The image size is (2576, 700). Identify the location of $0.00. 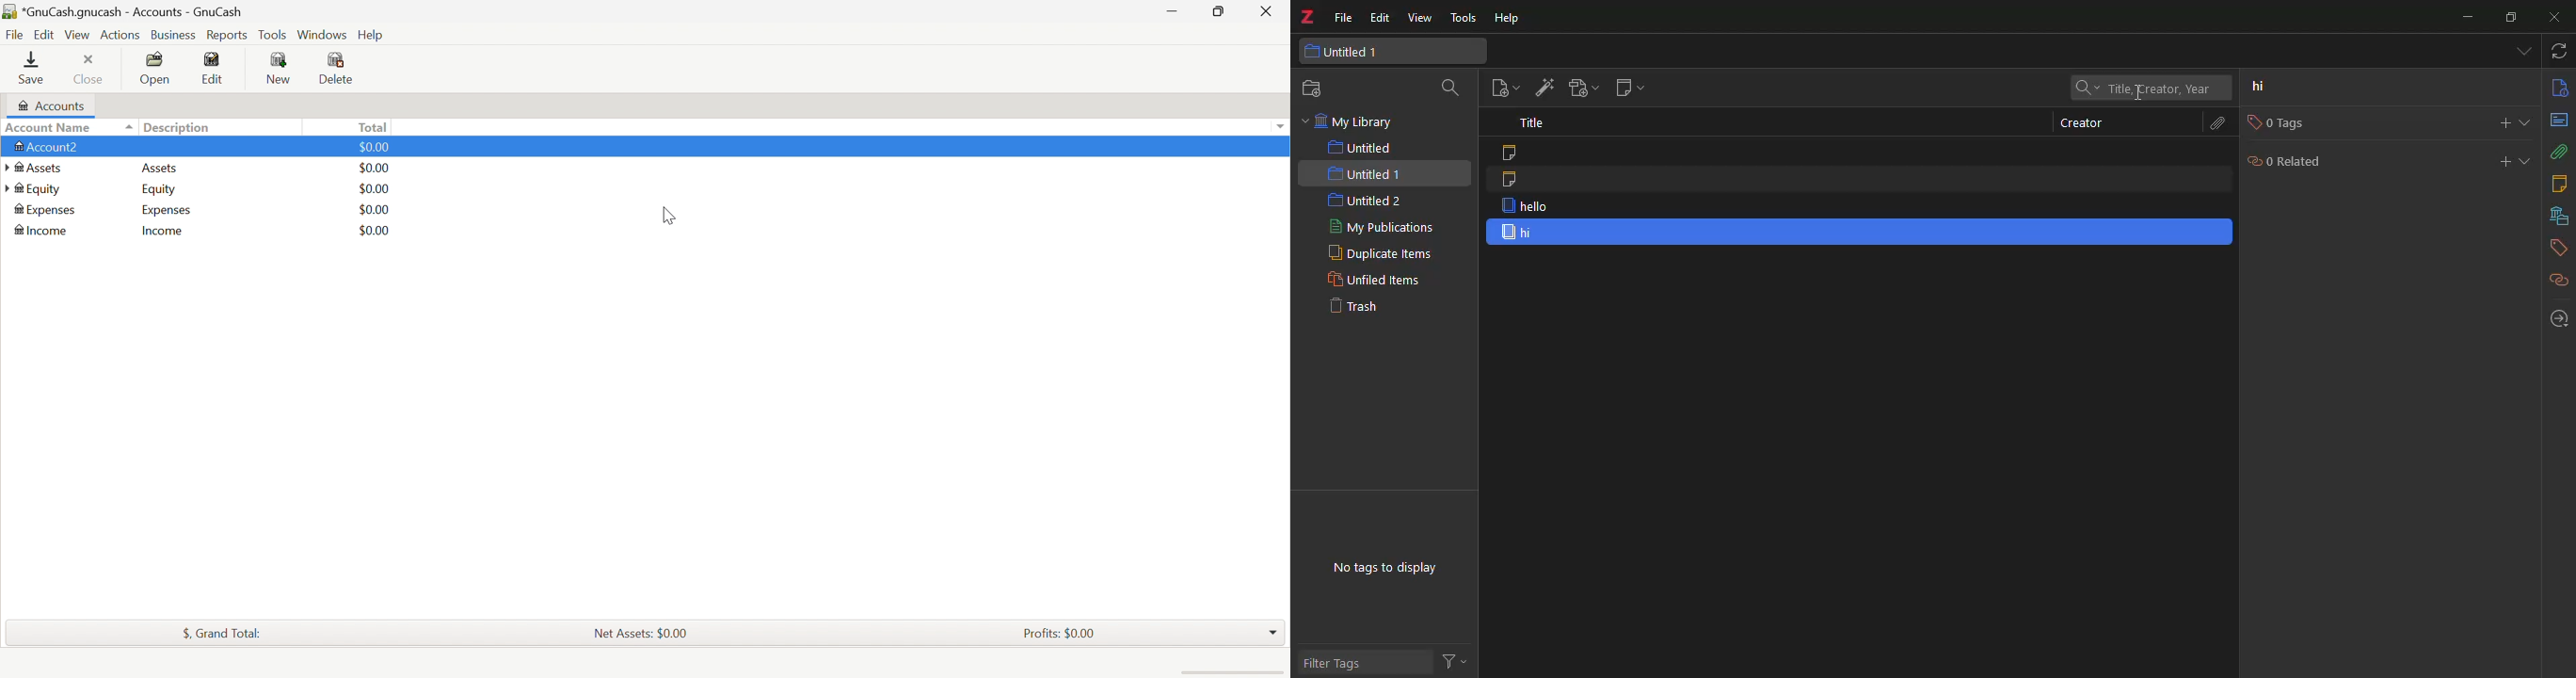
(374, 146).